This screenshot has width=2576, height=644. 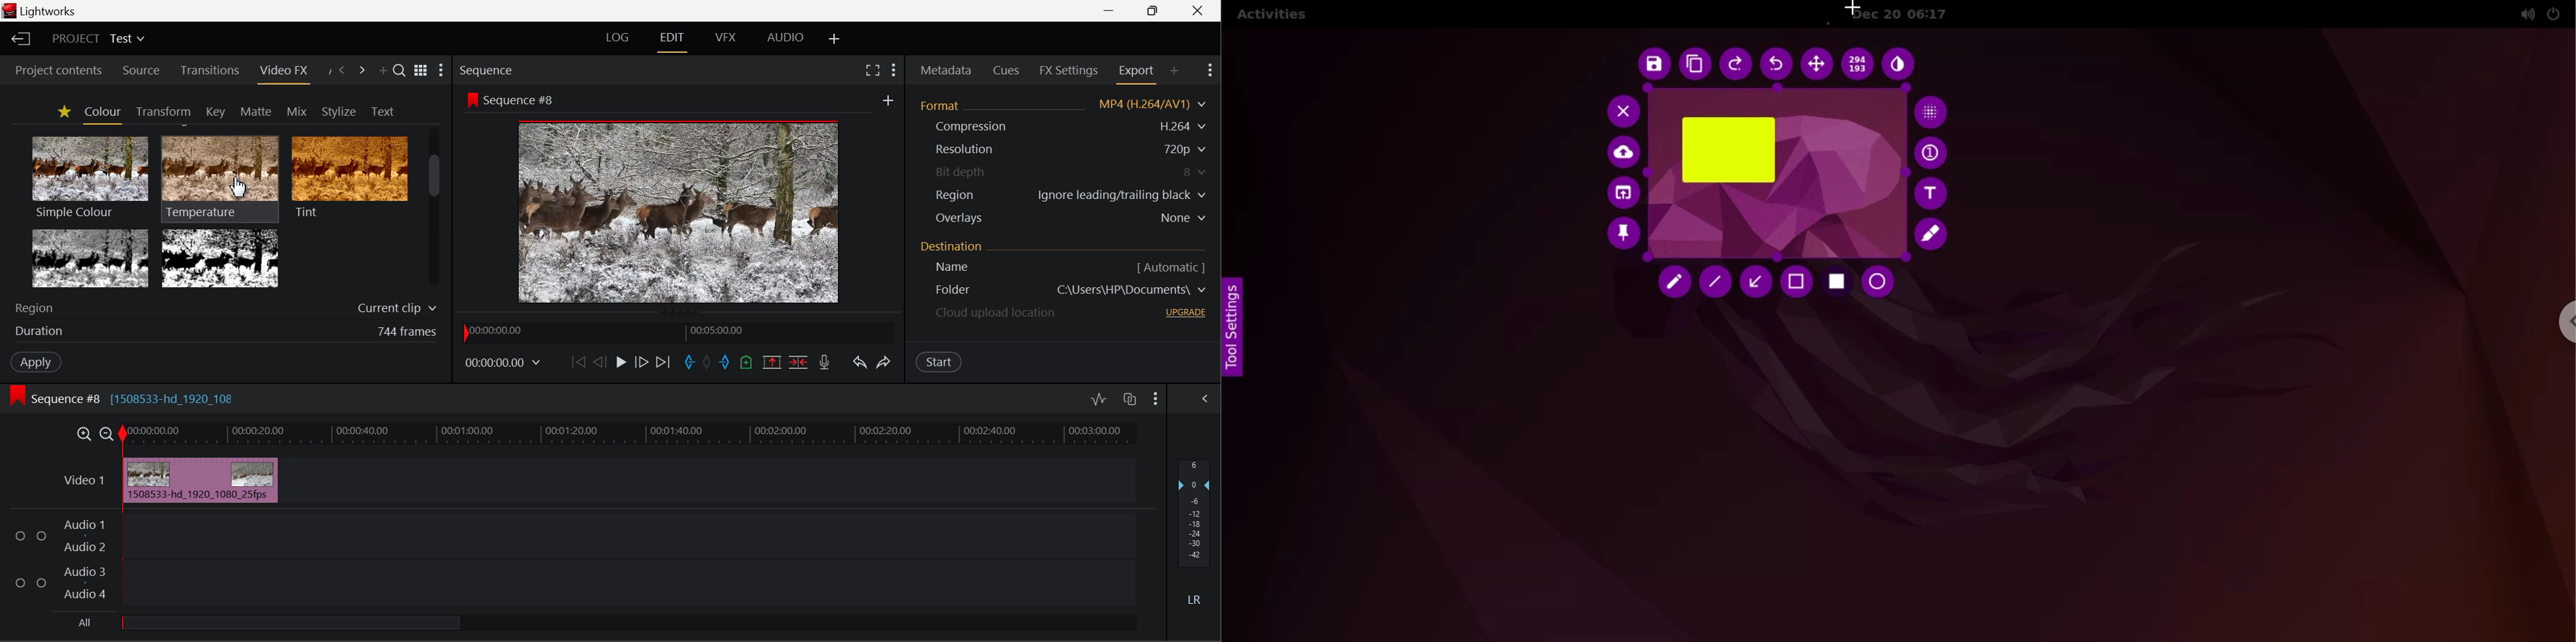 I want to click on activities, so click(x=1271, y=16).